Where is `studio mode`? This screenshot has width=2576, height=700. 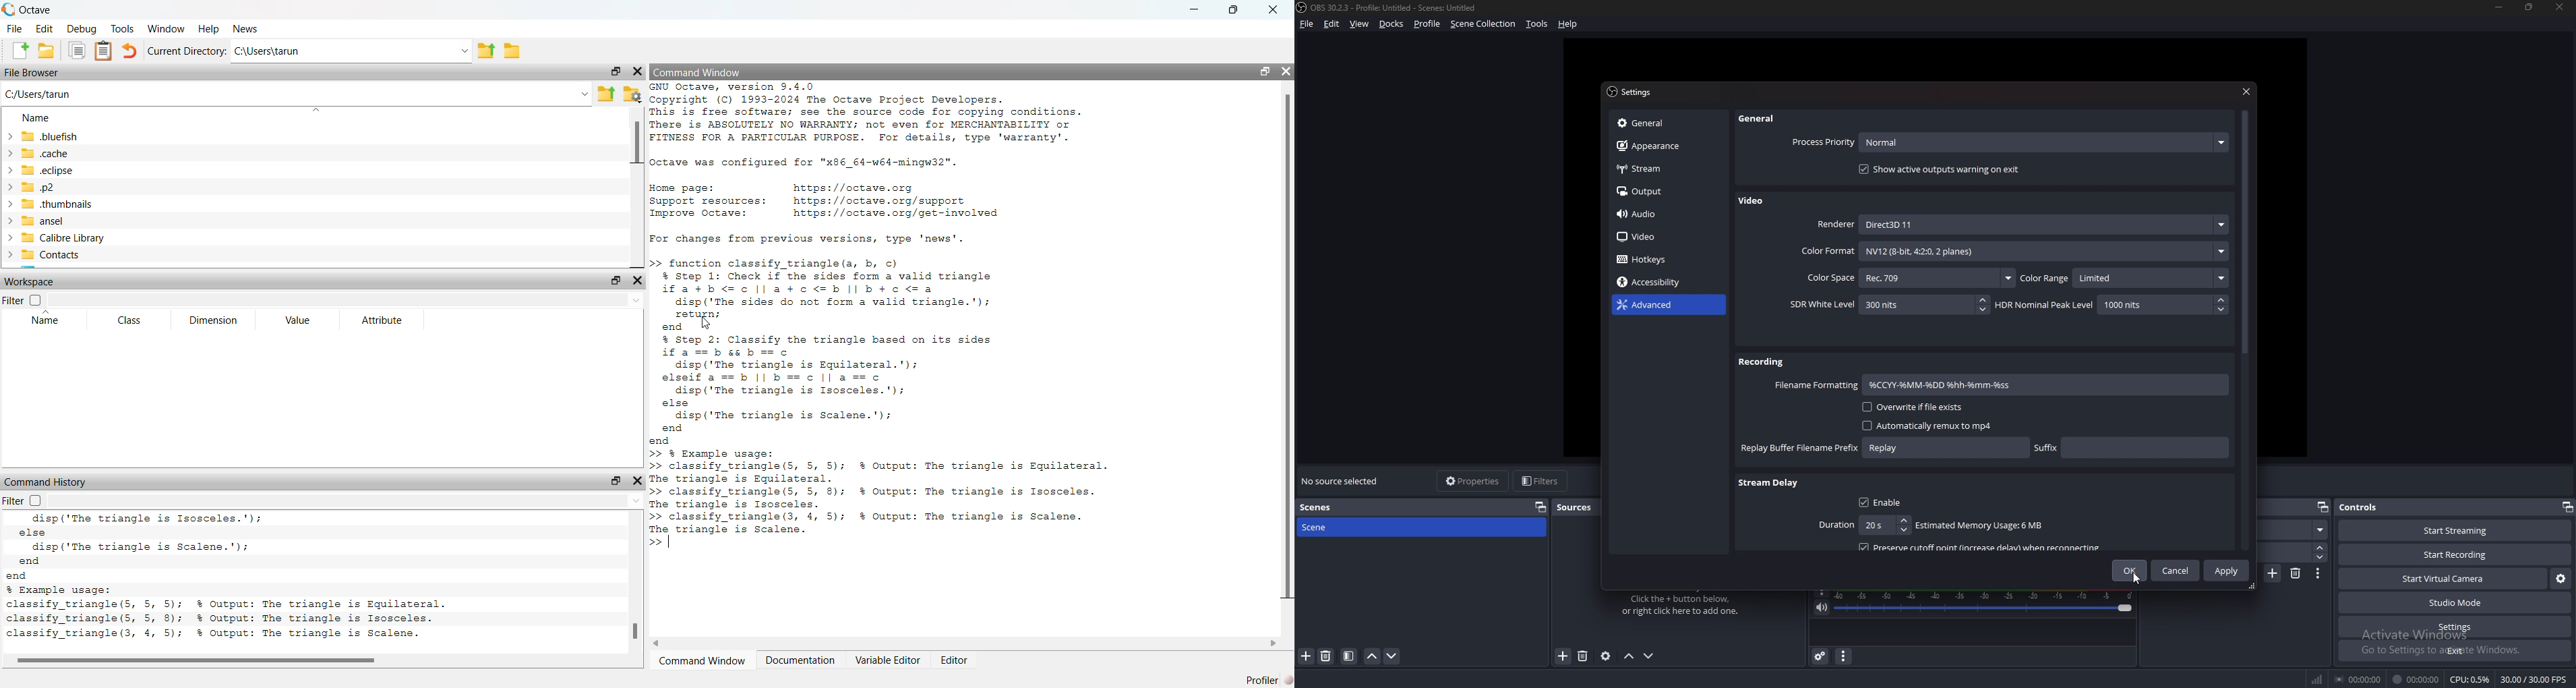 studio mode is located at coordinates (2456, 603).